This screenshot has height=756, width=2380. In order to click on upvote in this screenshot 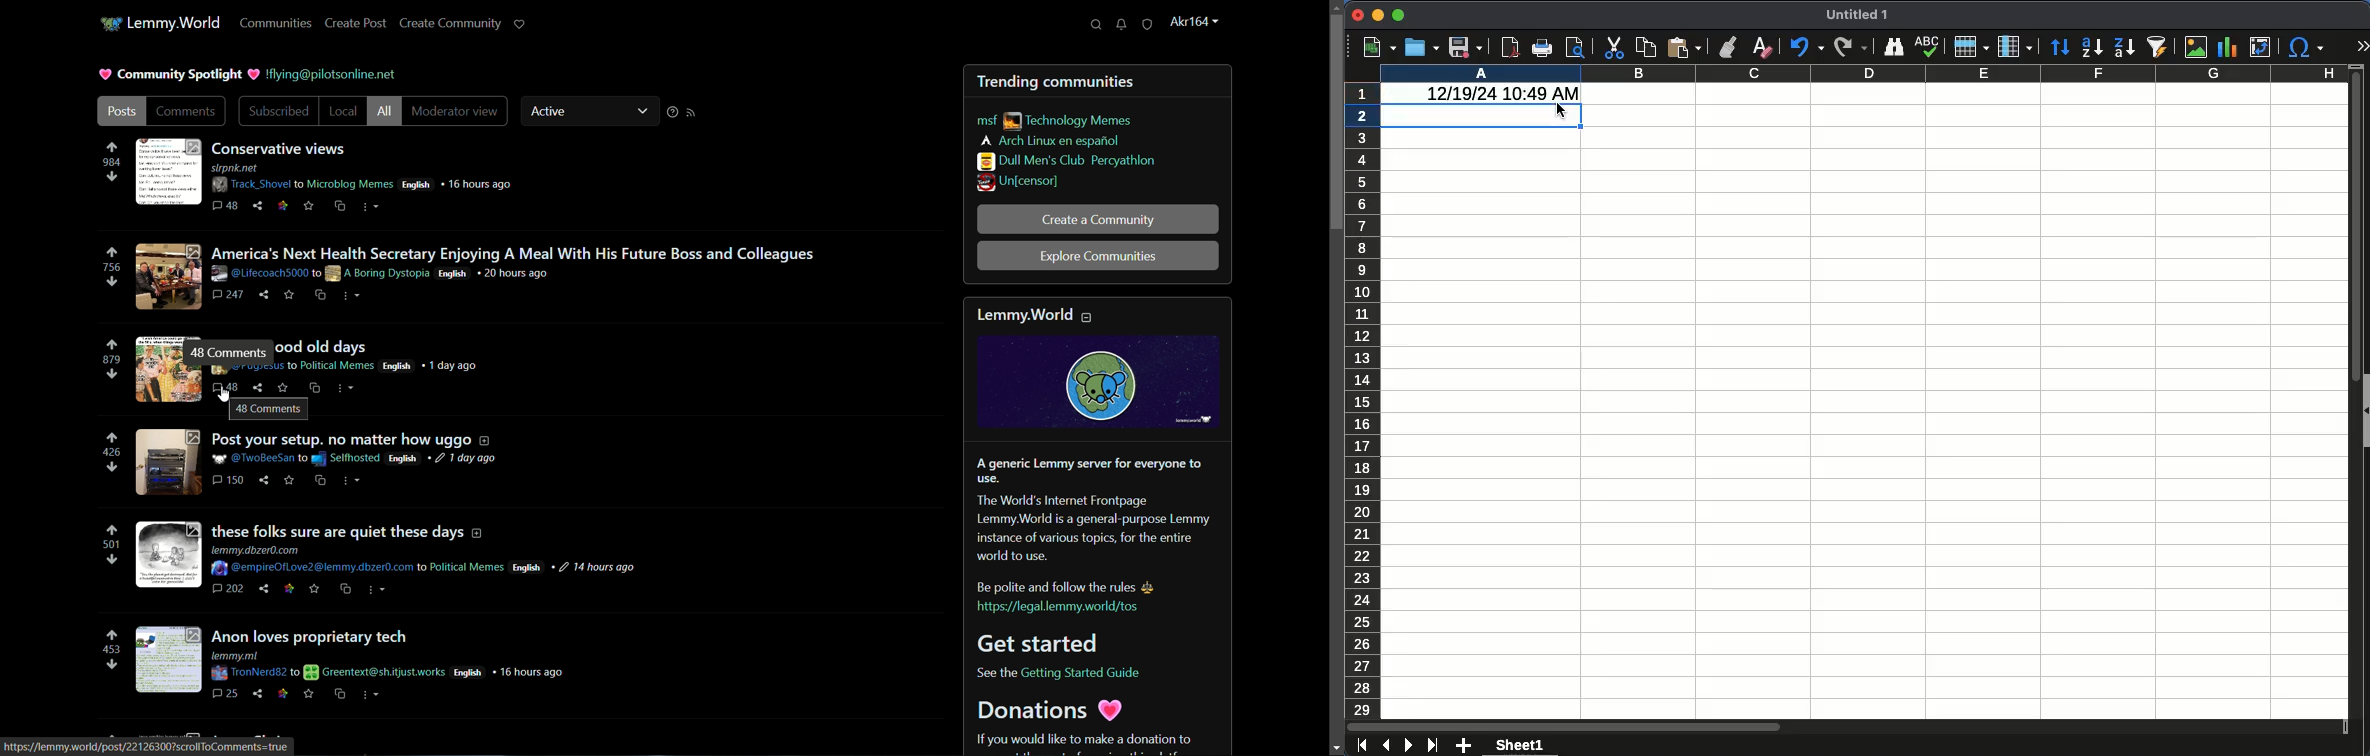, I will do `click(112, 531)`.